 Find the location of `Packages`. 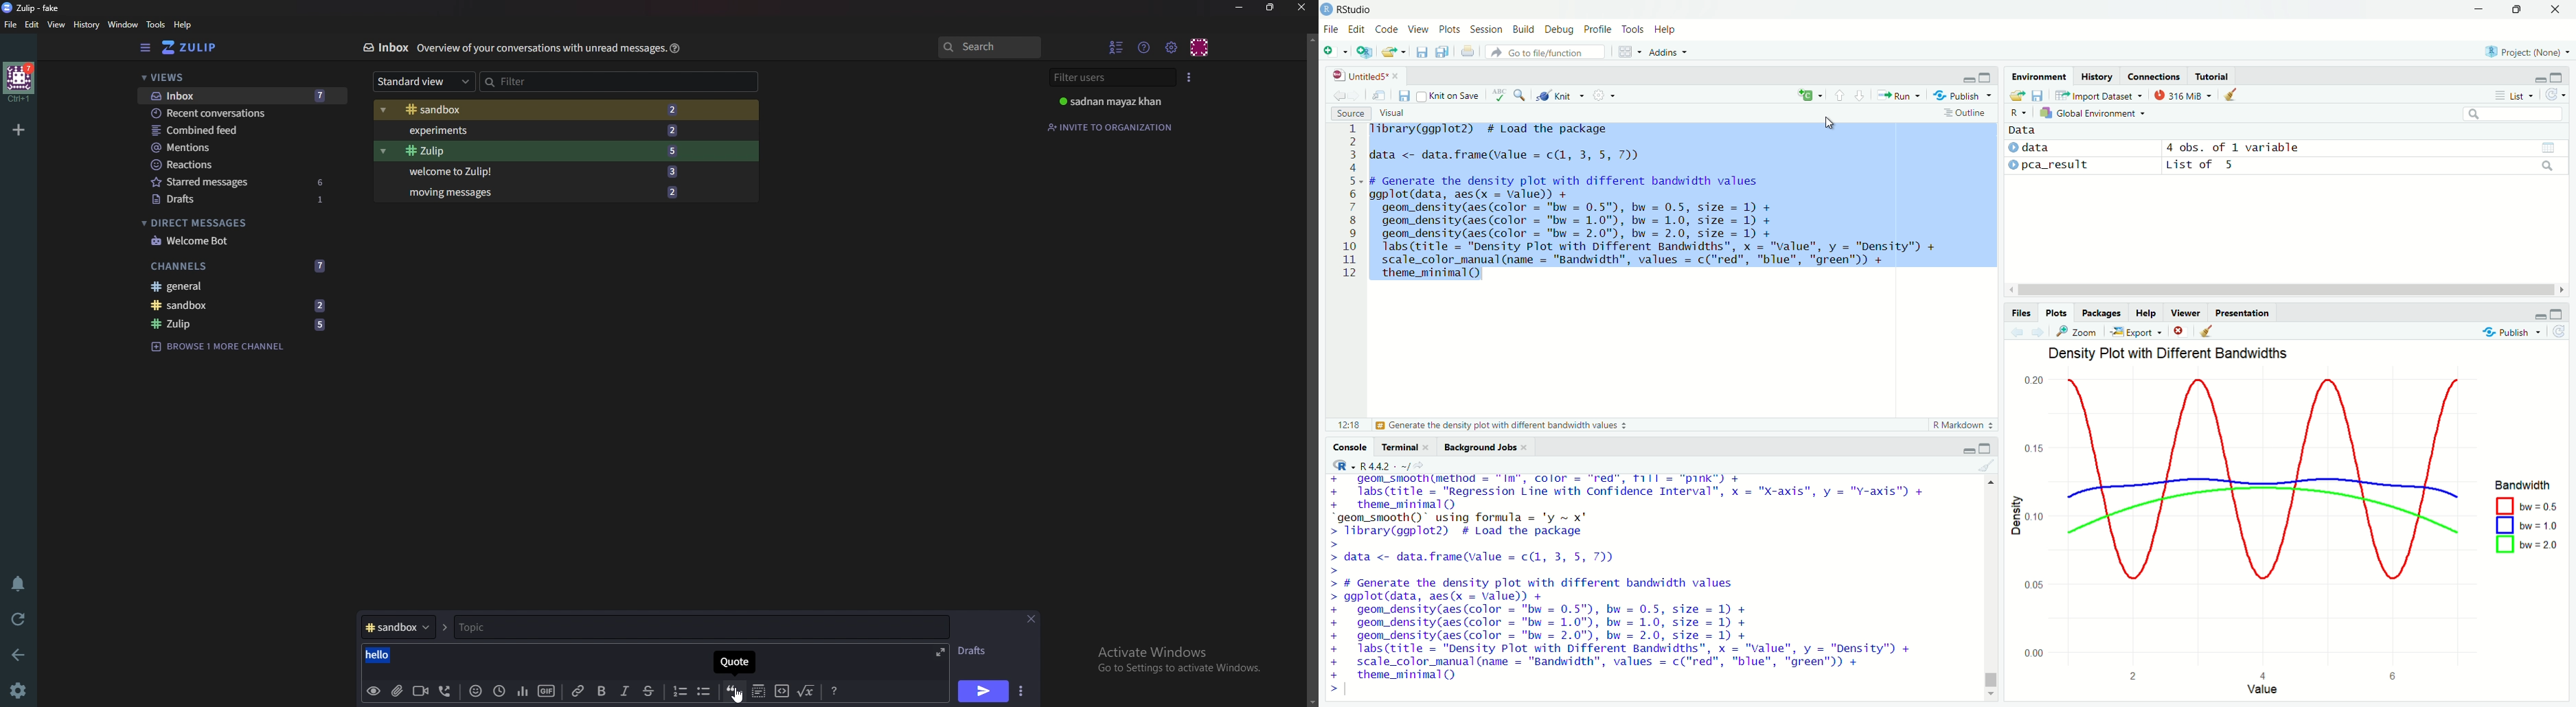

Packages is located at coordinates (2100, 313).